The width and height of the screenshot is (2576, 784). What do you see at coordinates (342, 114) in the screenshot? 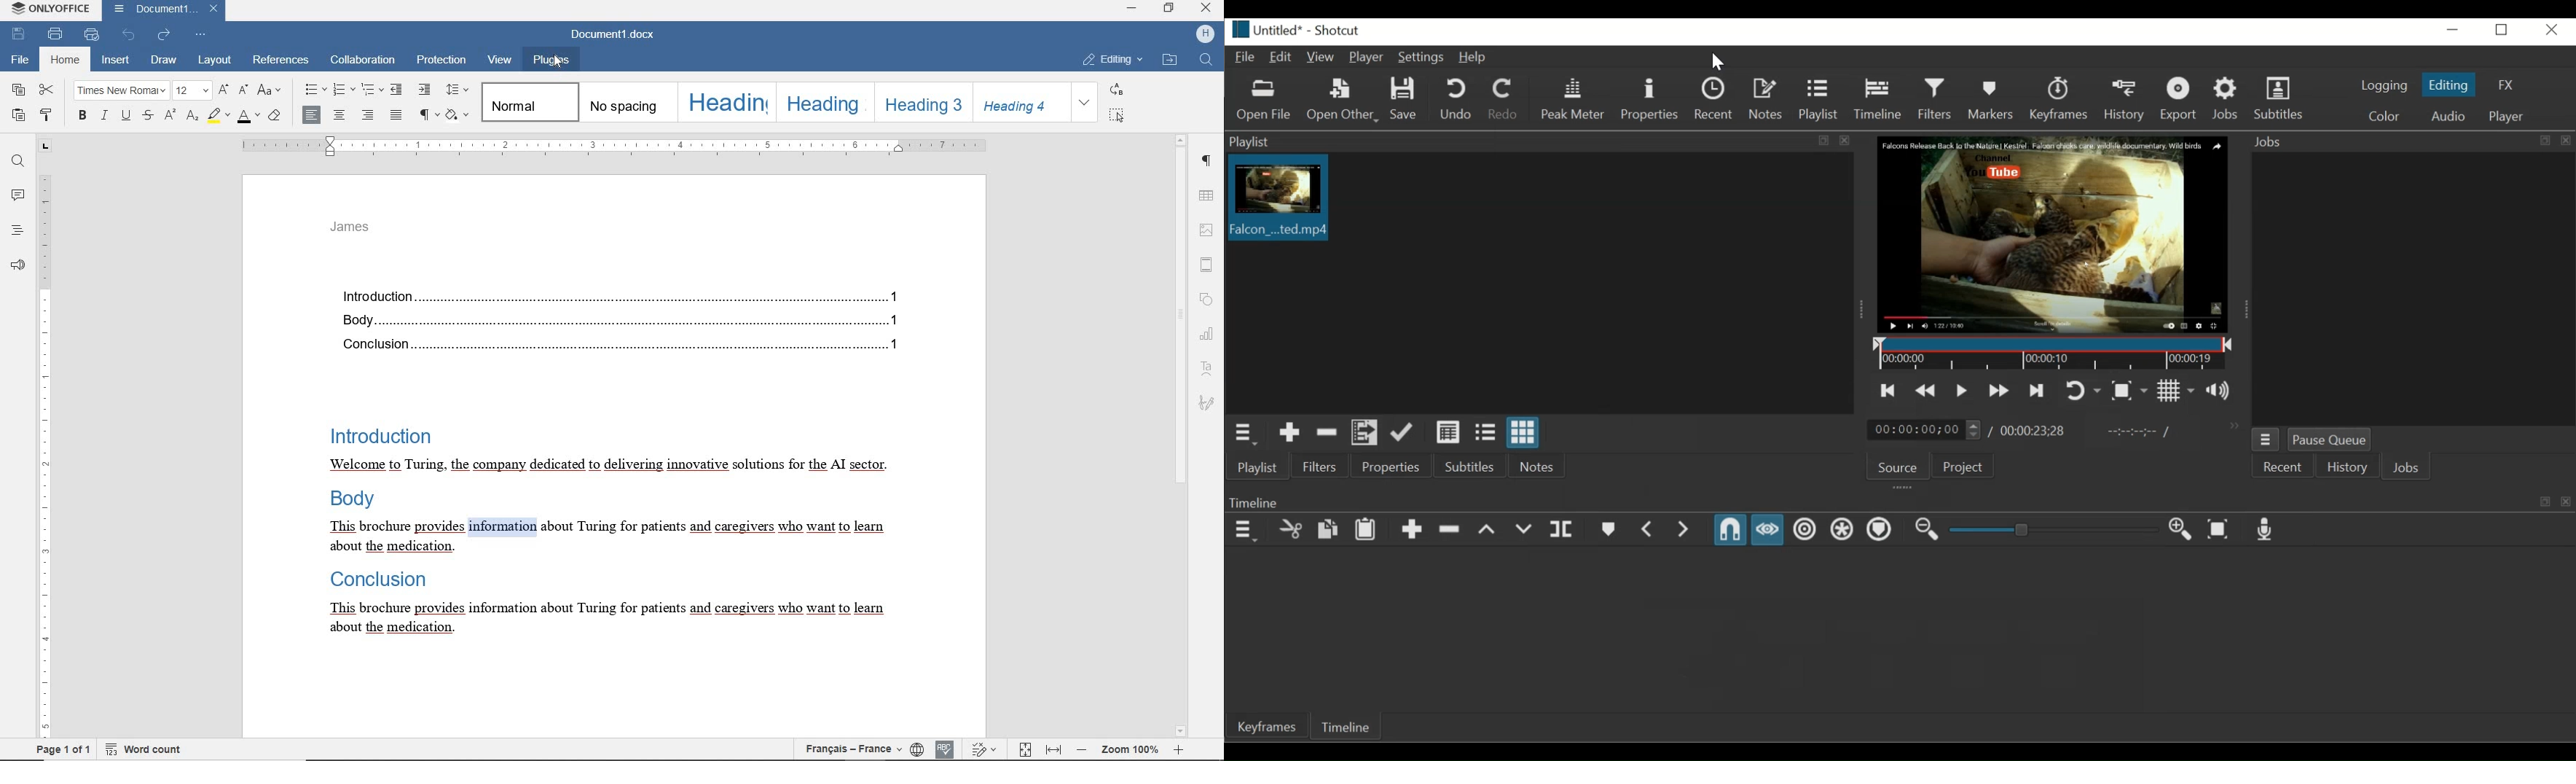
I see `ALIGN CENTER` at bounding box center [342, 114].